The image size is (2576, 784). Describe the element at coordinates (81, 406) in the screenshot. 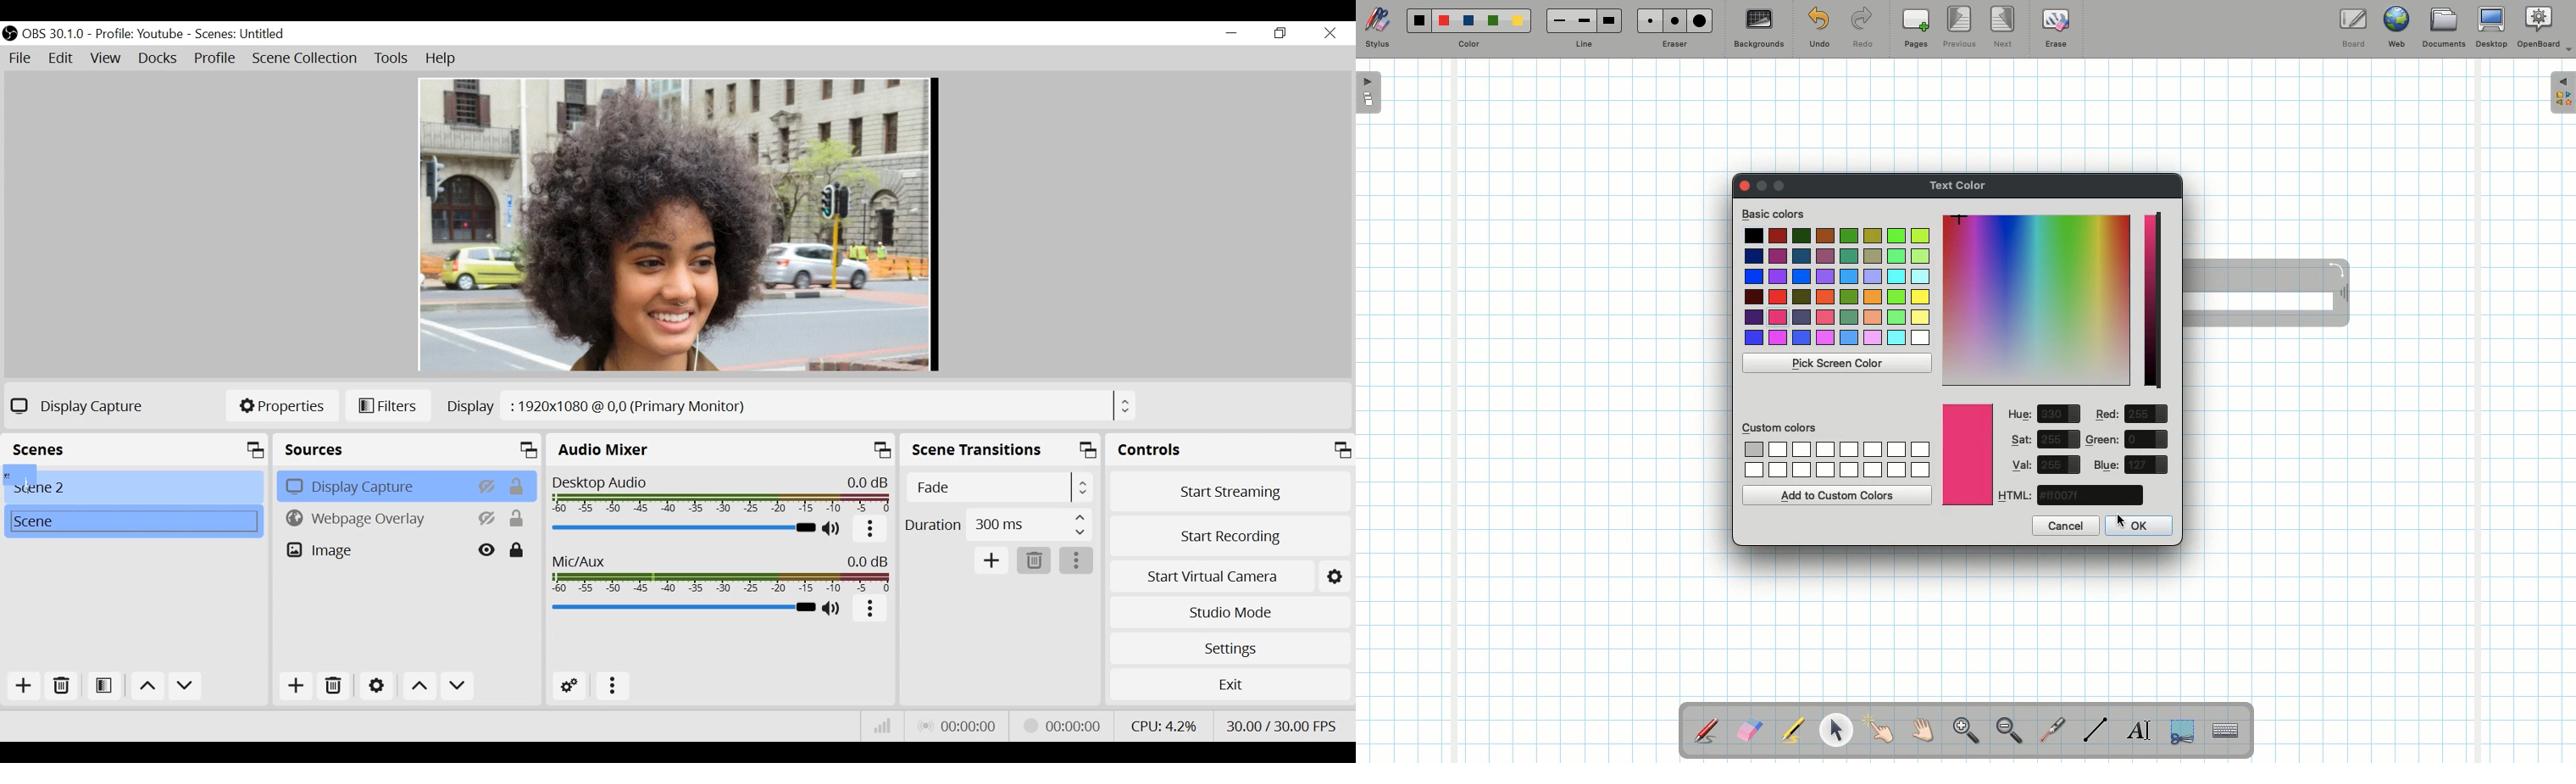

I see `Display Capture` at that location.